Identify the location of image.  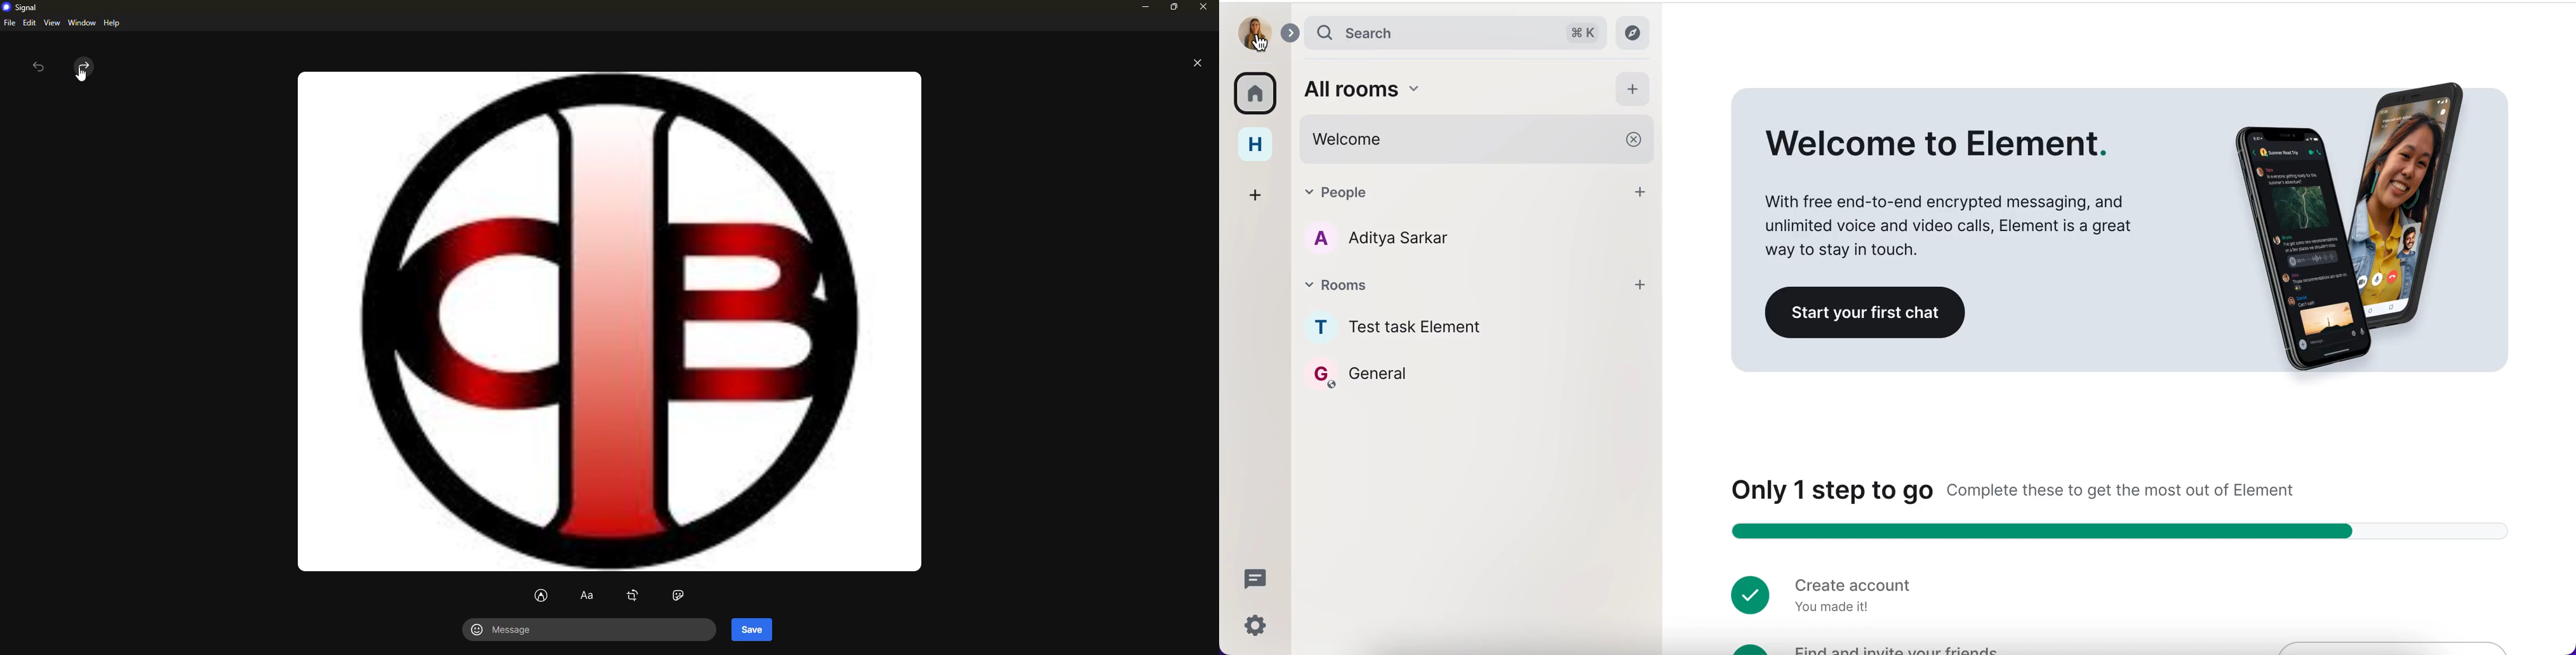
(604, 320).